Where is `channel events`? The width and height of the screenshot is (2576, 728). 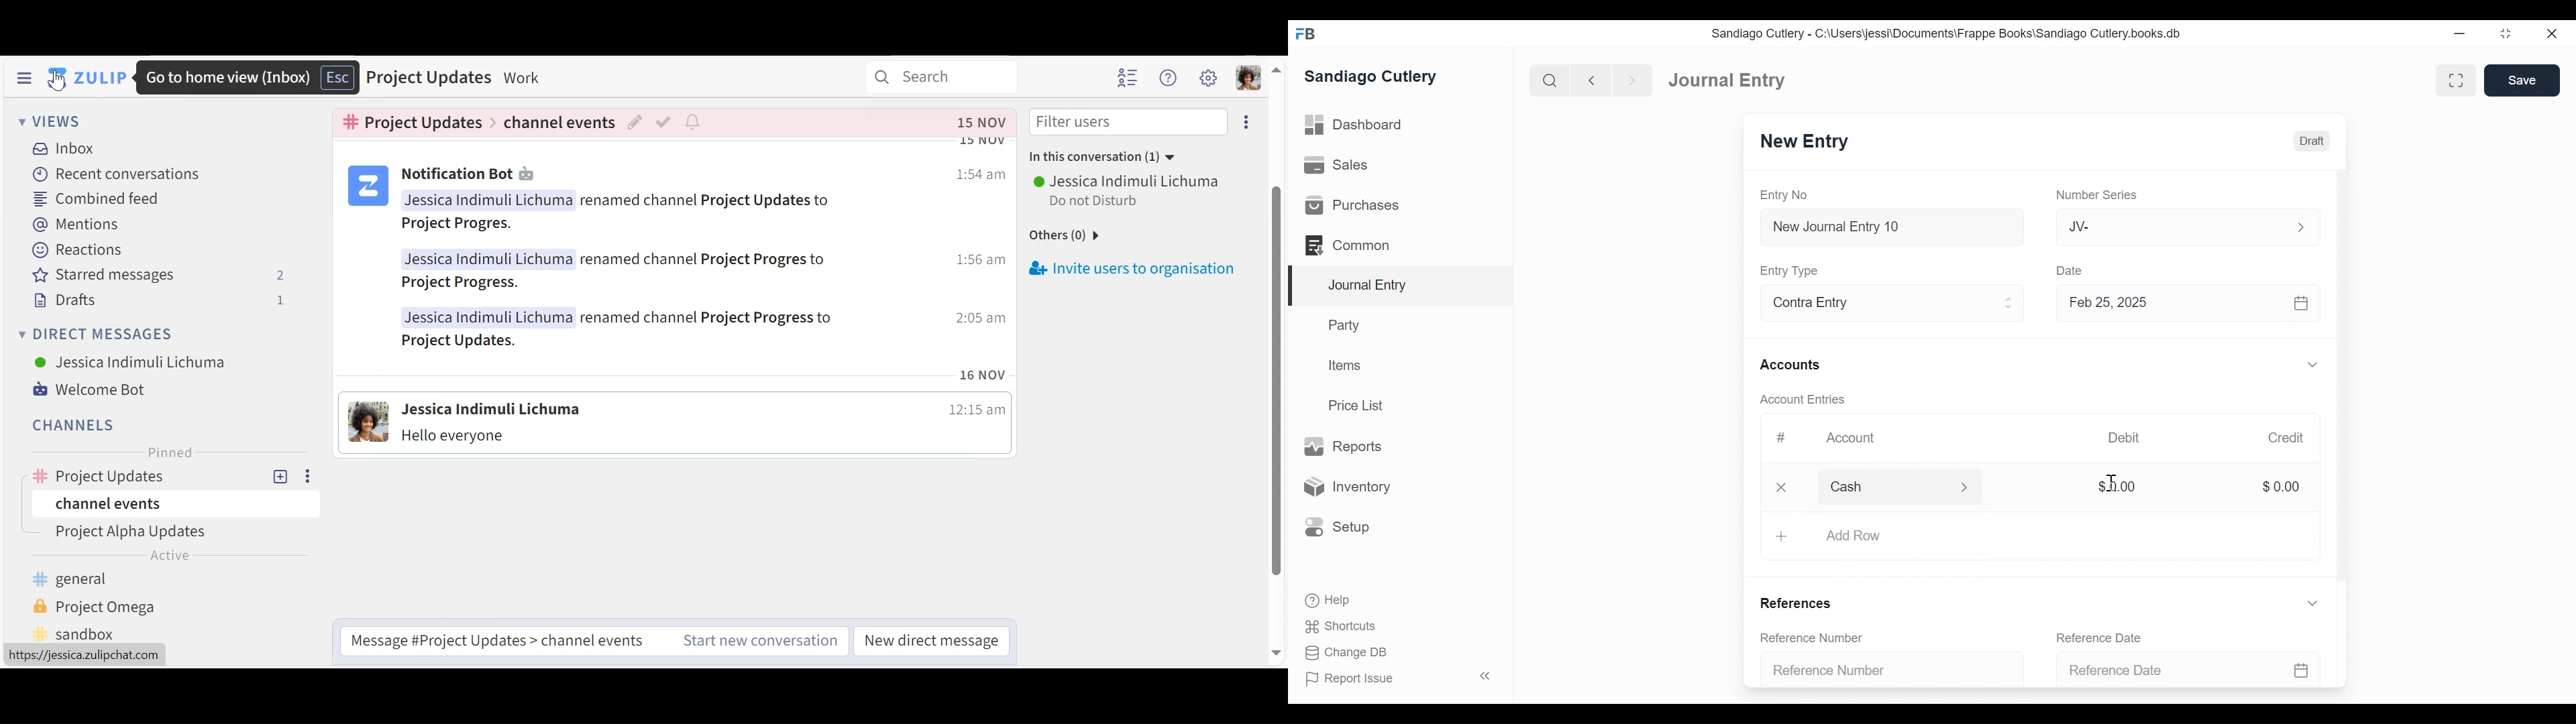
channel events is located at coordinates (133, 502).